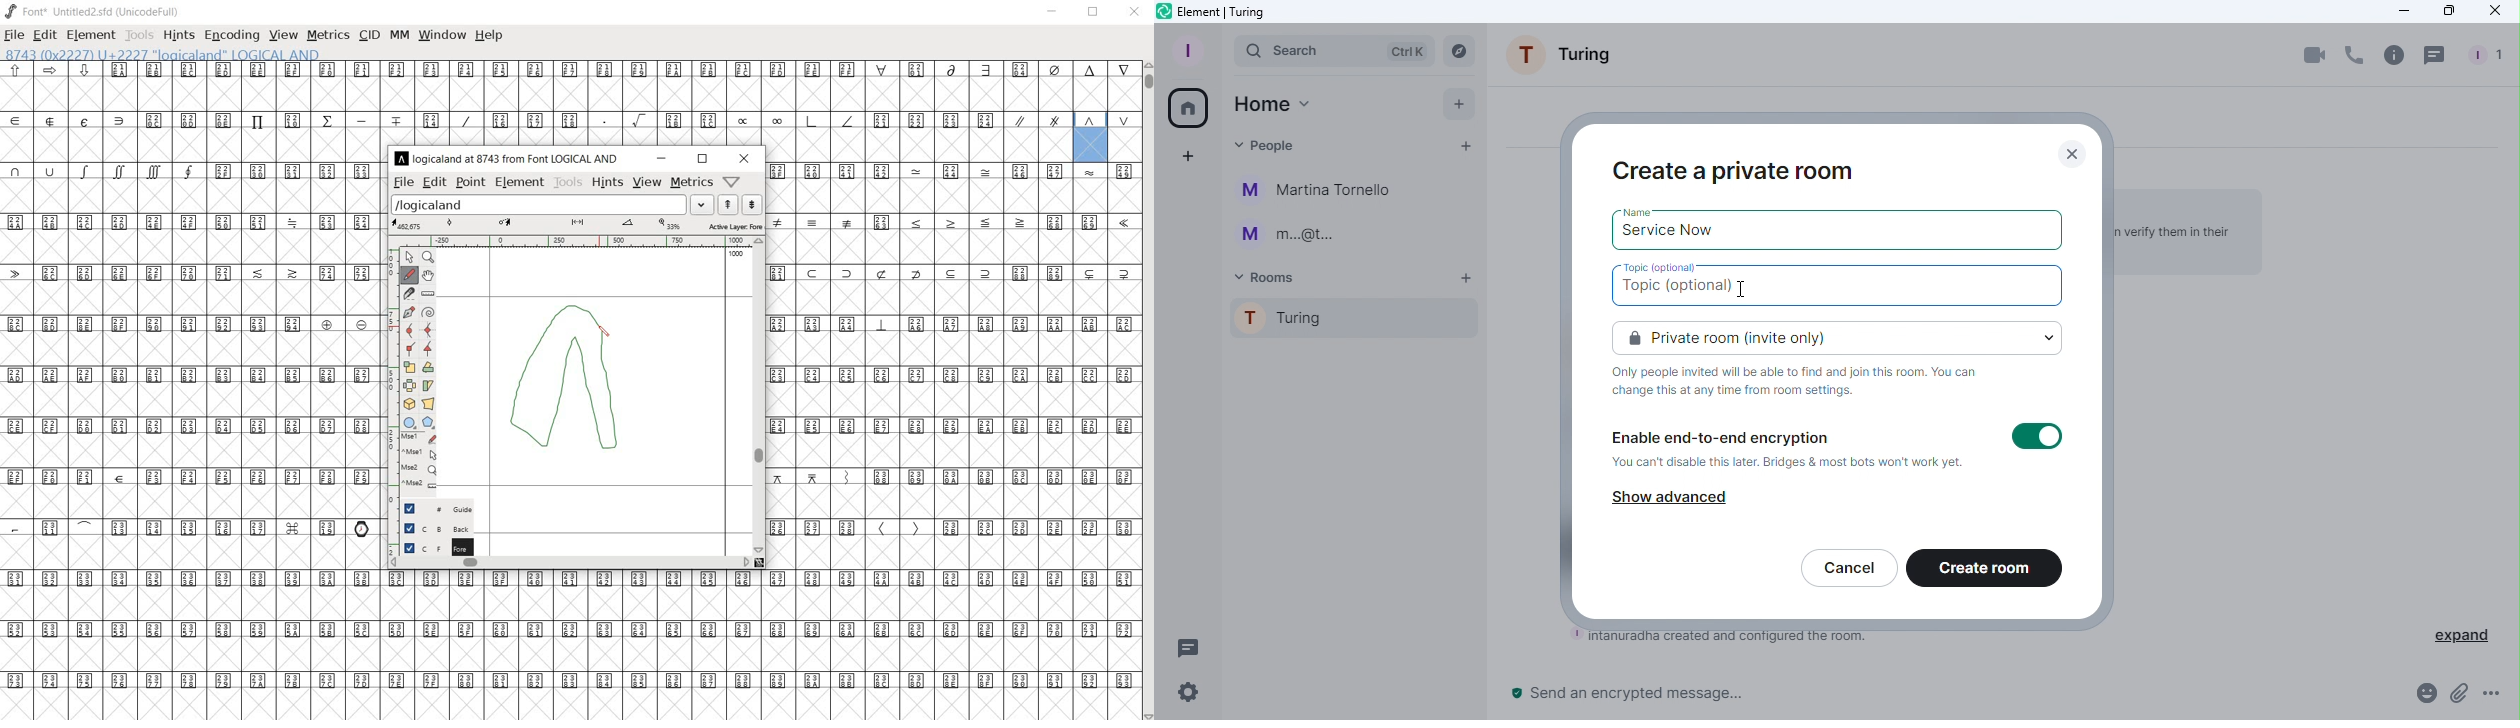 This screenshot has height=728, width=2520. Describe the element at coordinates (1788, 451) in the screenshot. I see `Enable end-to-end encryption` at that location.